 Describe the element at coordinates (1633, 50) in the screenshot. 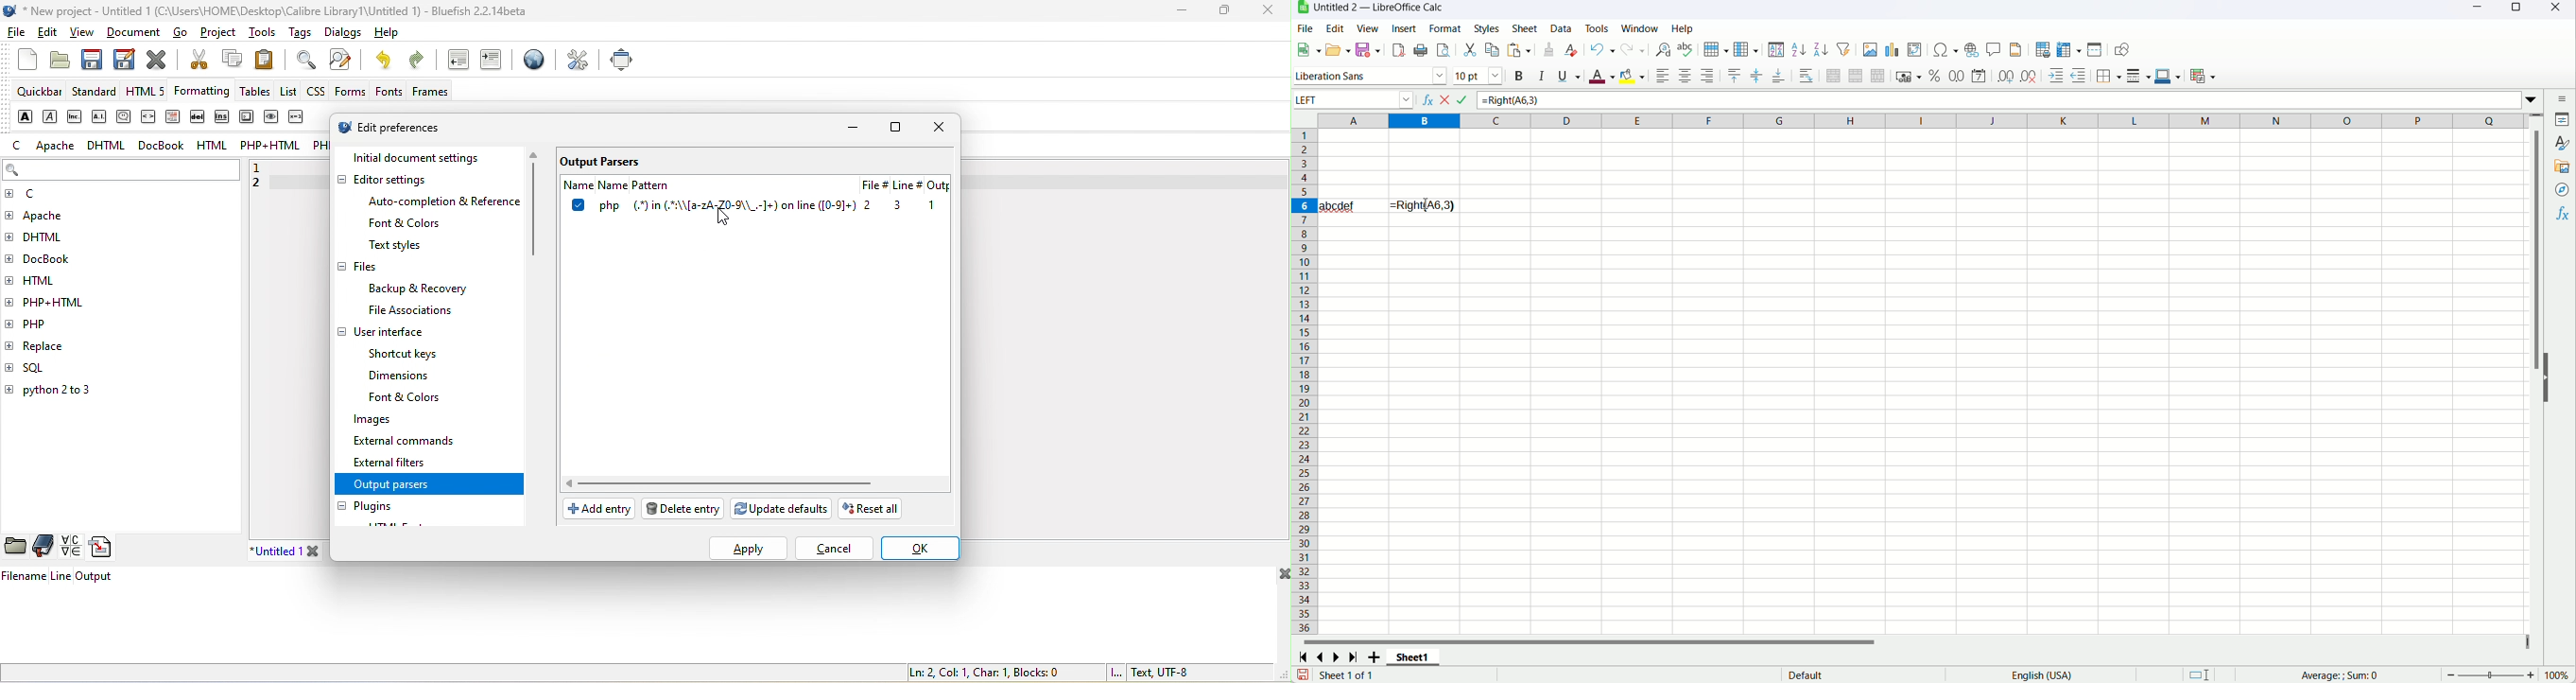

I see `redo` at that location.